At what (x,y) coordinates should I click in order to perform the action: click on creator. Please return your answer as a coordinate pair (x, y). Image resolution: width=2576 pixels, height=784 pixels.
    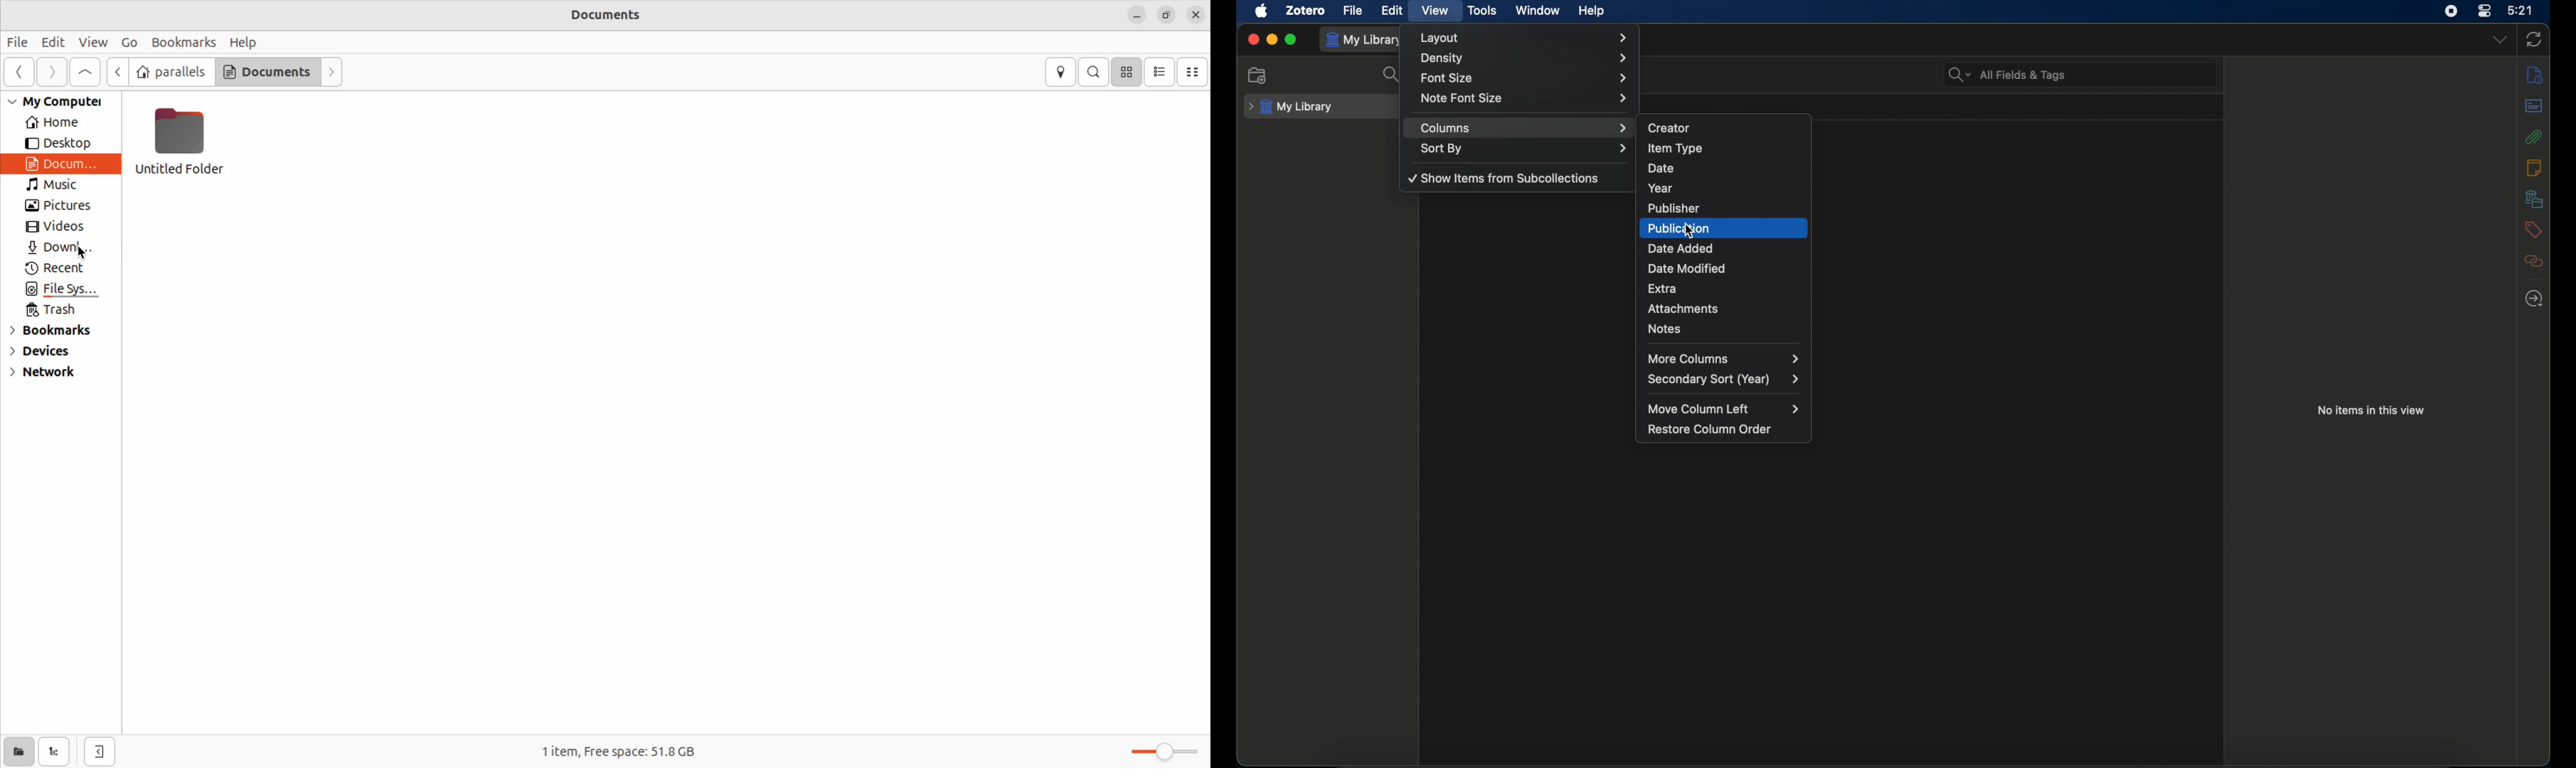
    Looking at the image, I should click on (1728, 129).